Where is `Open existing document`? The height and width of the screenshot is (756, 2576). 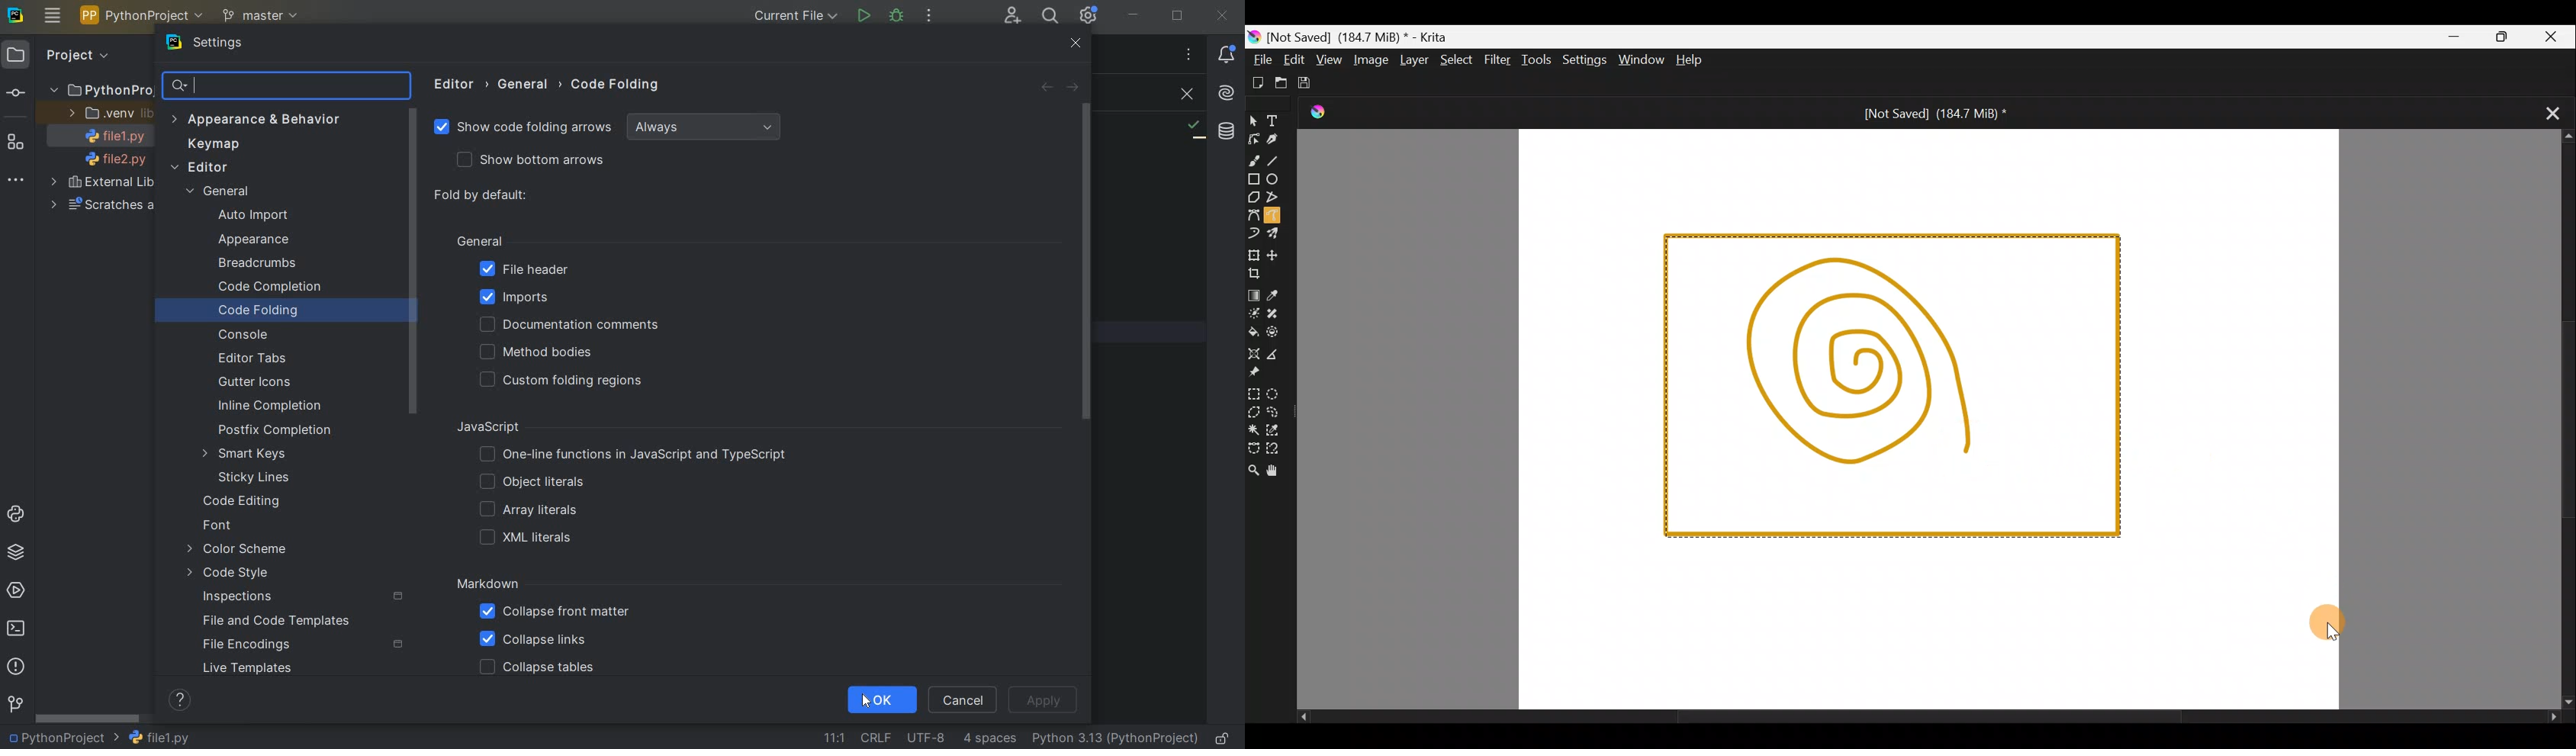 Open existing document is located at coordinates (1282, 83).